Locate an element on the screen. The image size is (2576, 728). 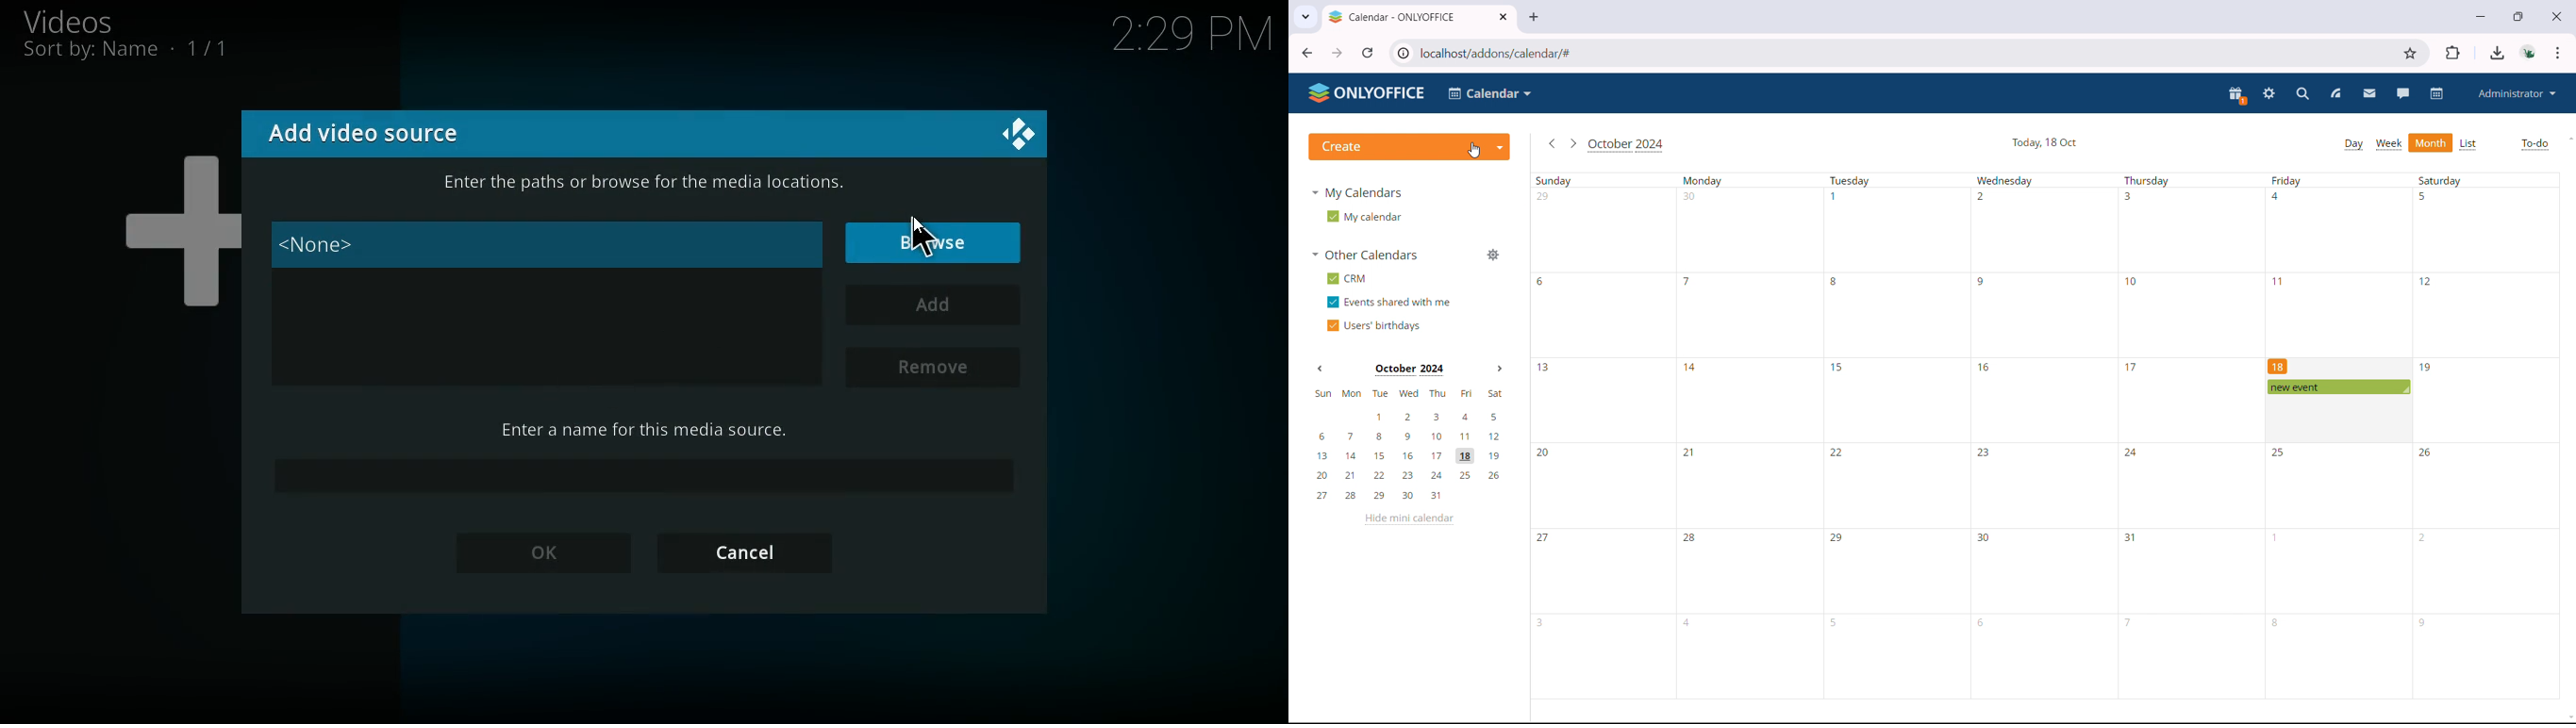
Enter a name for this media source. is located at coordinates (648, 429).